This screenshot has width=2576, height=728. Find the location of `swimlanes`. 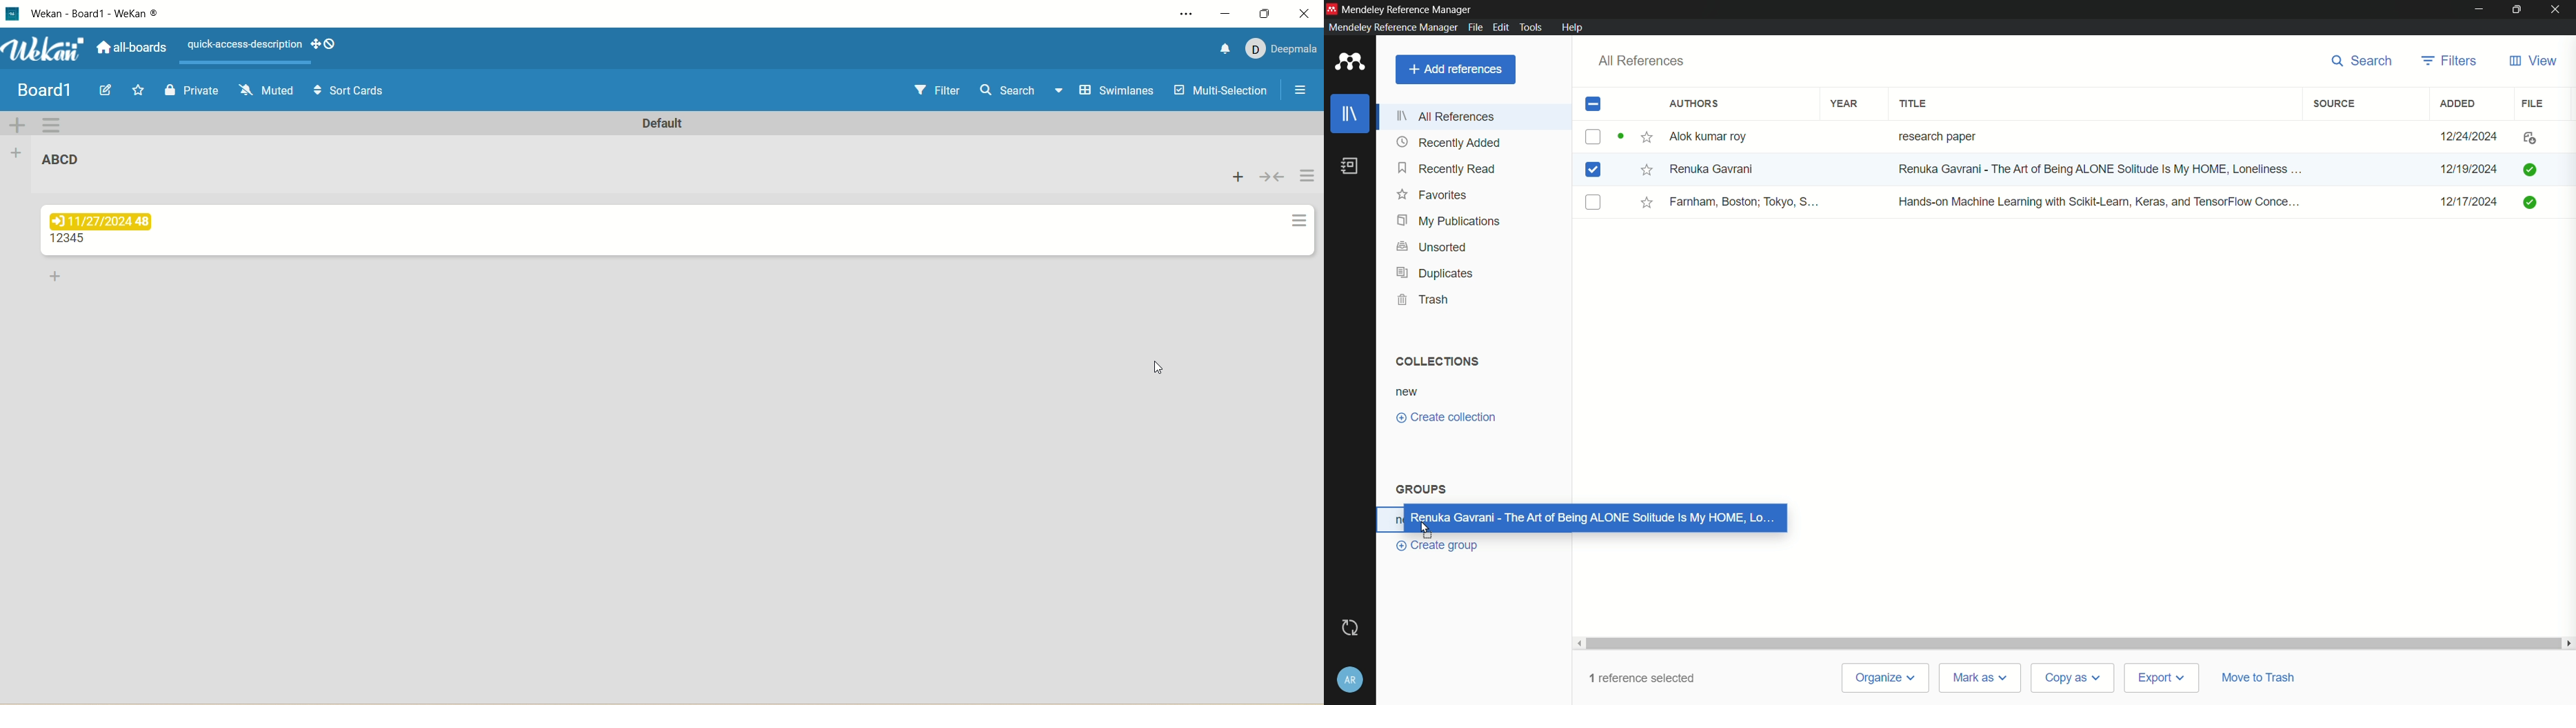

swimlanes is located at coordinates (1120, 91).